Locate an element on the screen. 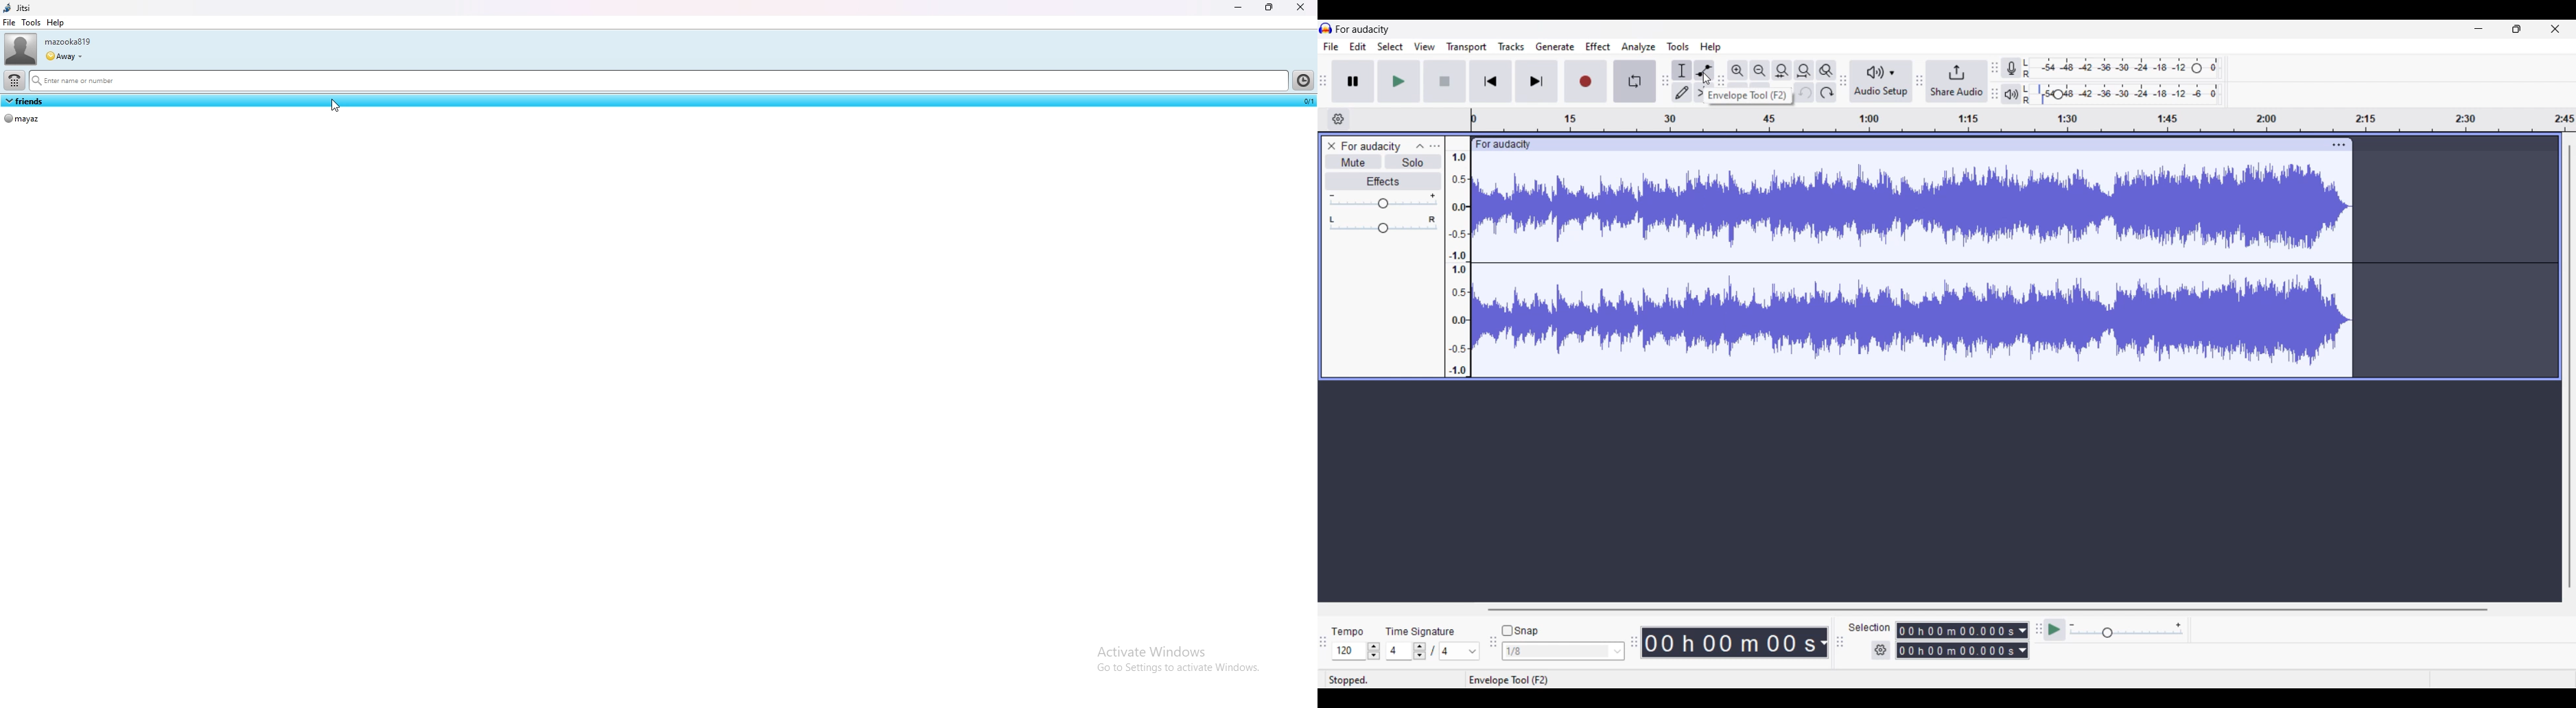  Solo is located at coordinates (1413, 162).